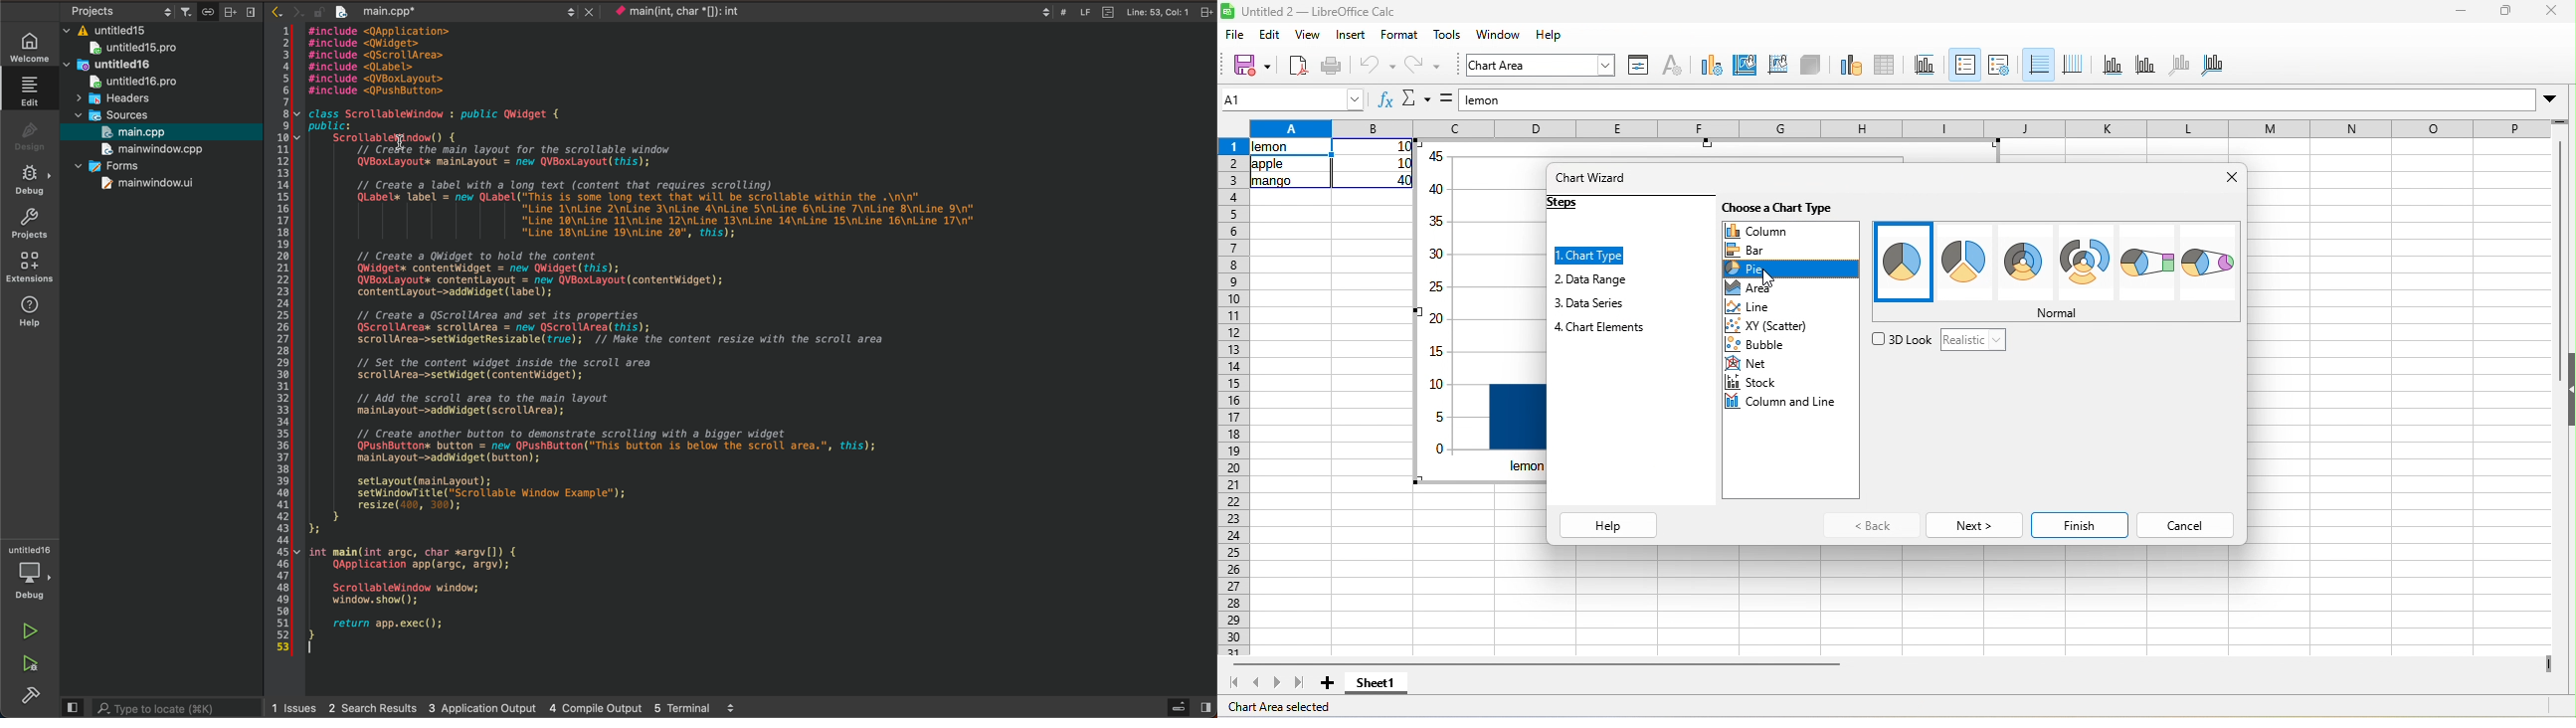 The height and width of the screenshot is (728, 2576). I want to click on legend on off, so click(1966, 64).